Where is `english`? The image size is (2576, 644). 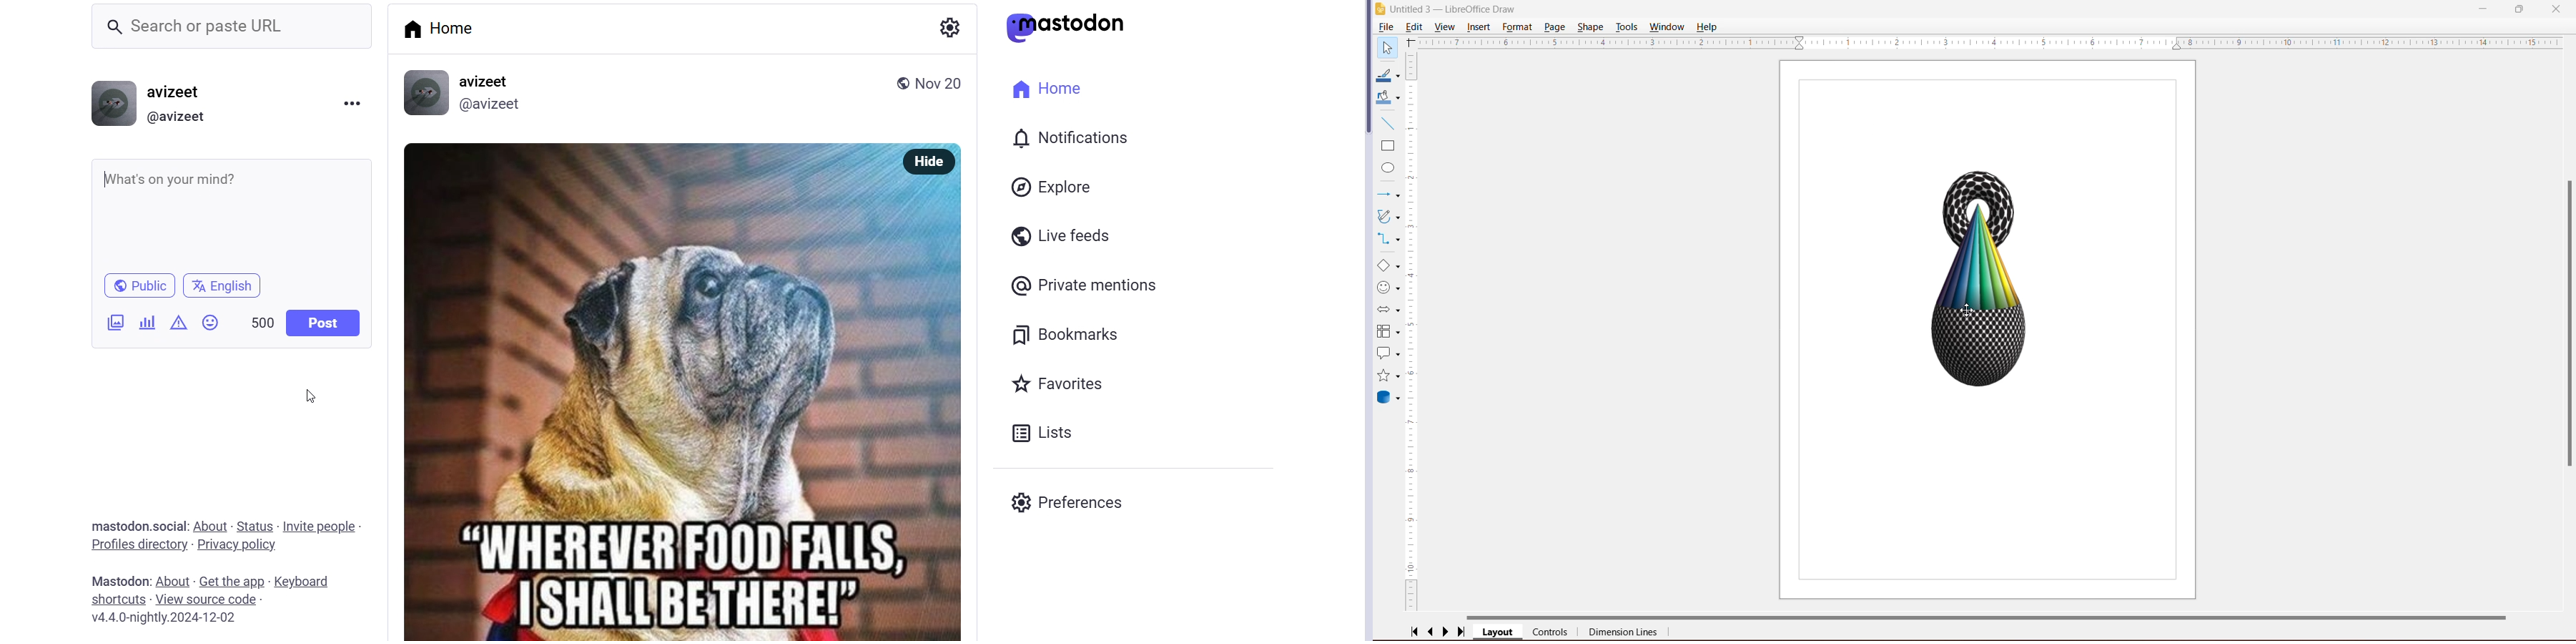
english is located at coordinates (226, 283).